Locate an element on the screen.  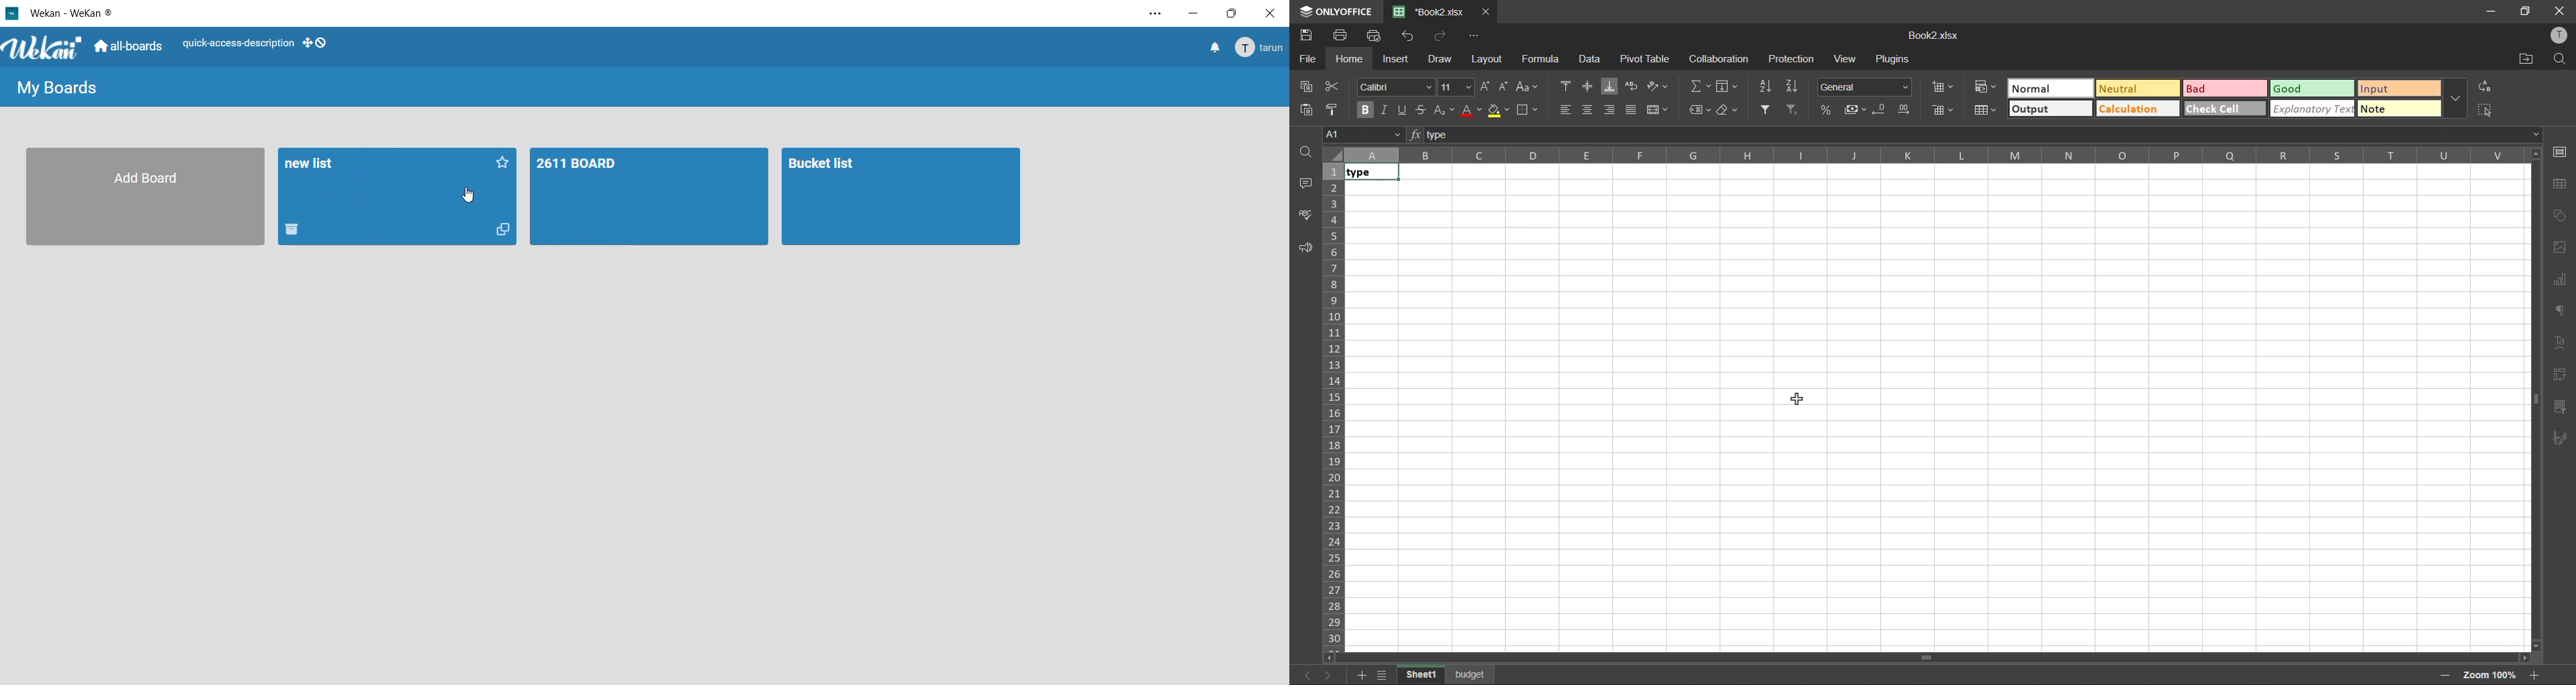
select all is located at coordinates (2487, 110).